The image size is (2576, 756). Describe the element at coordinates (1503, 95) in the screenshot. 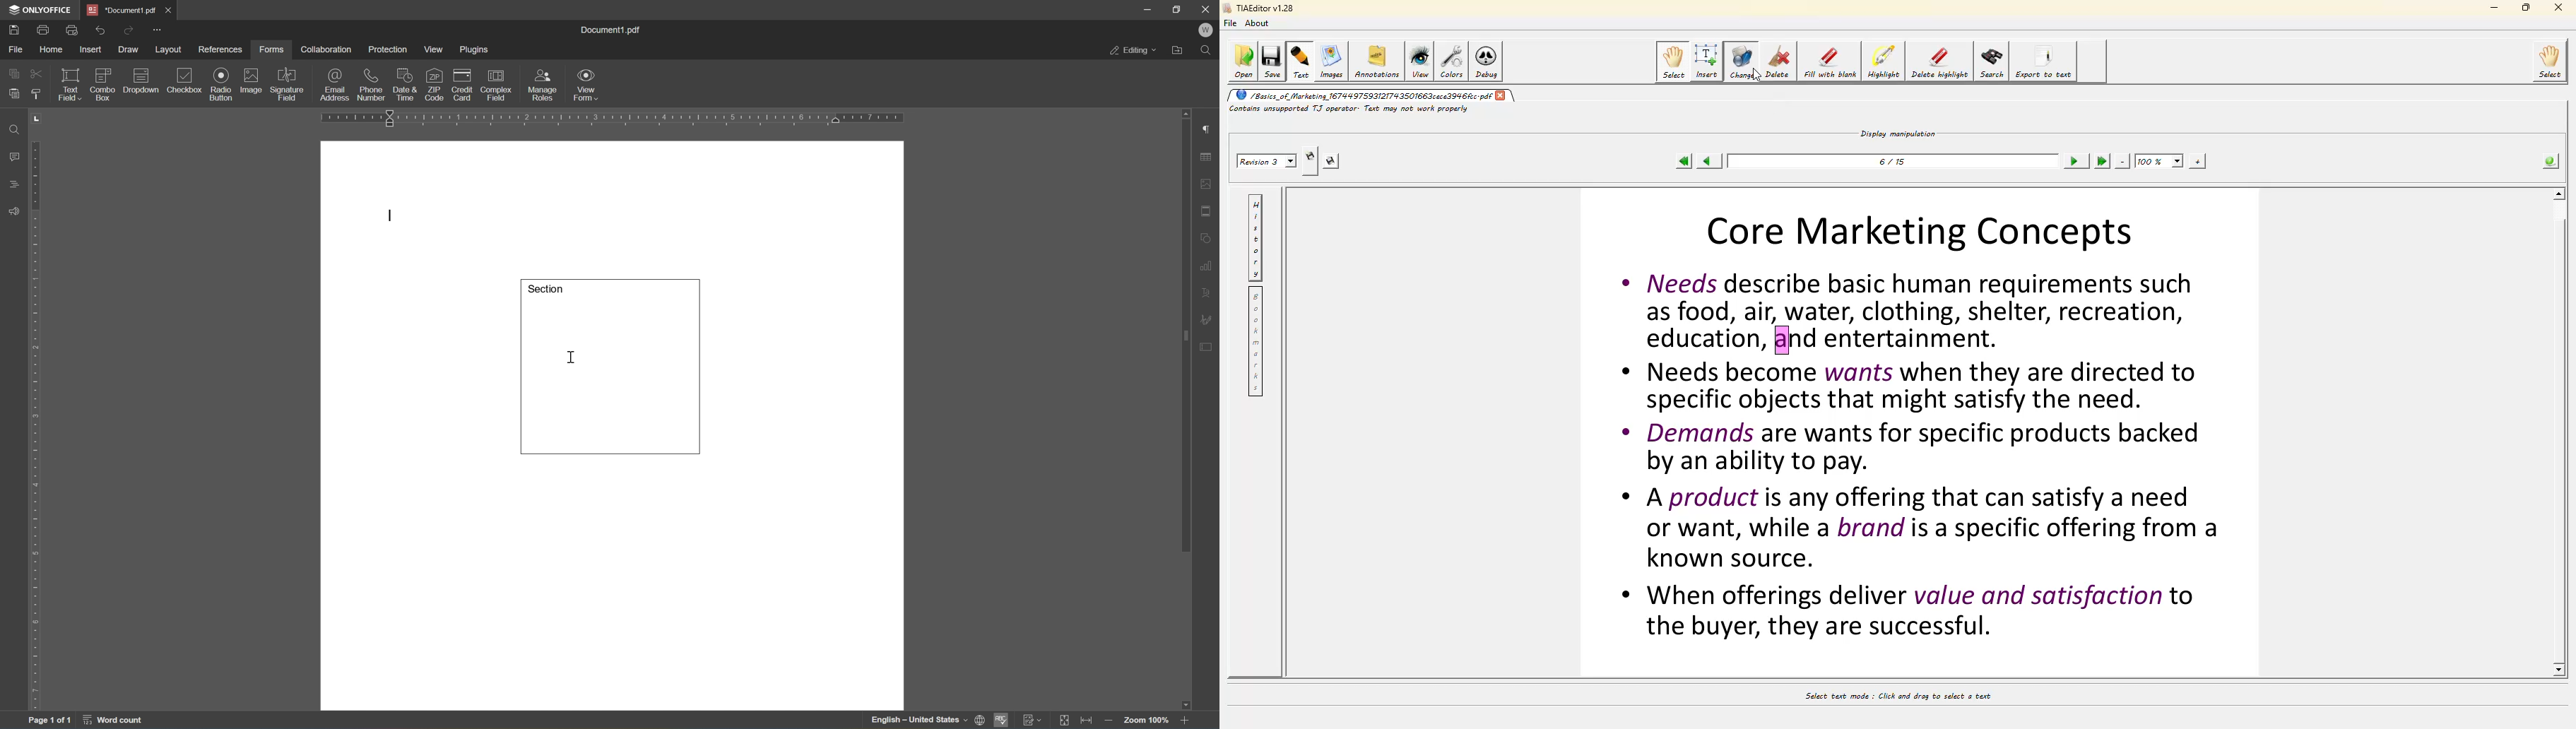

I see `close` at that location.